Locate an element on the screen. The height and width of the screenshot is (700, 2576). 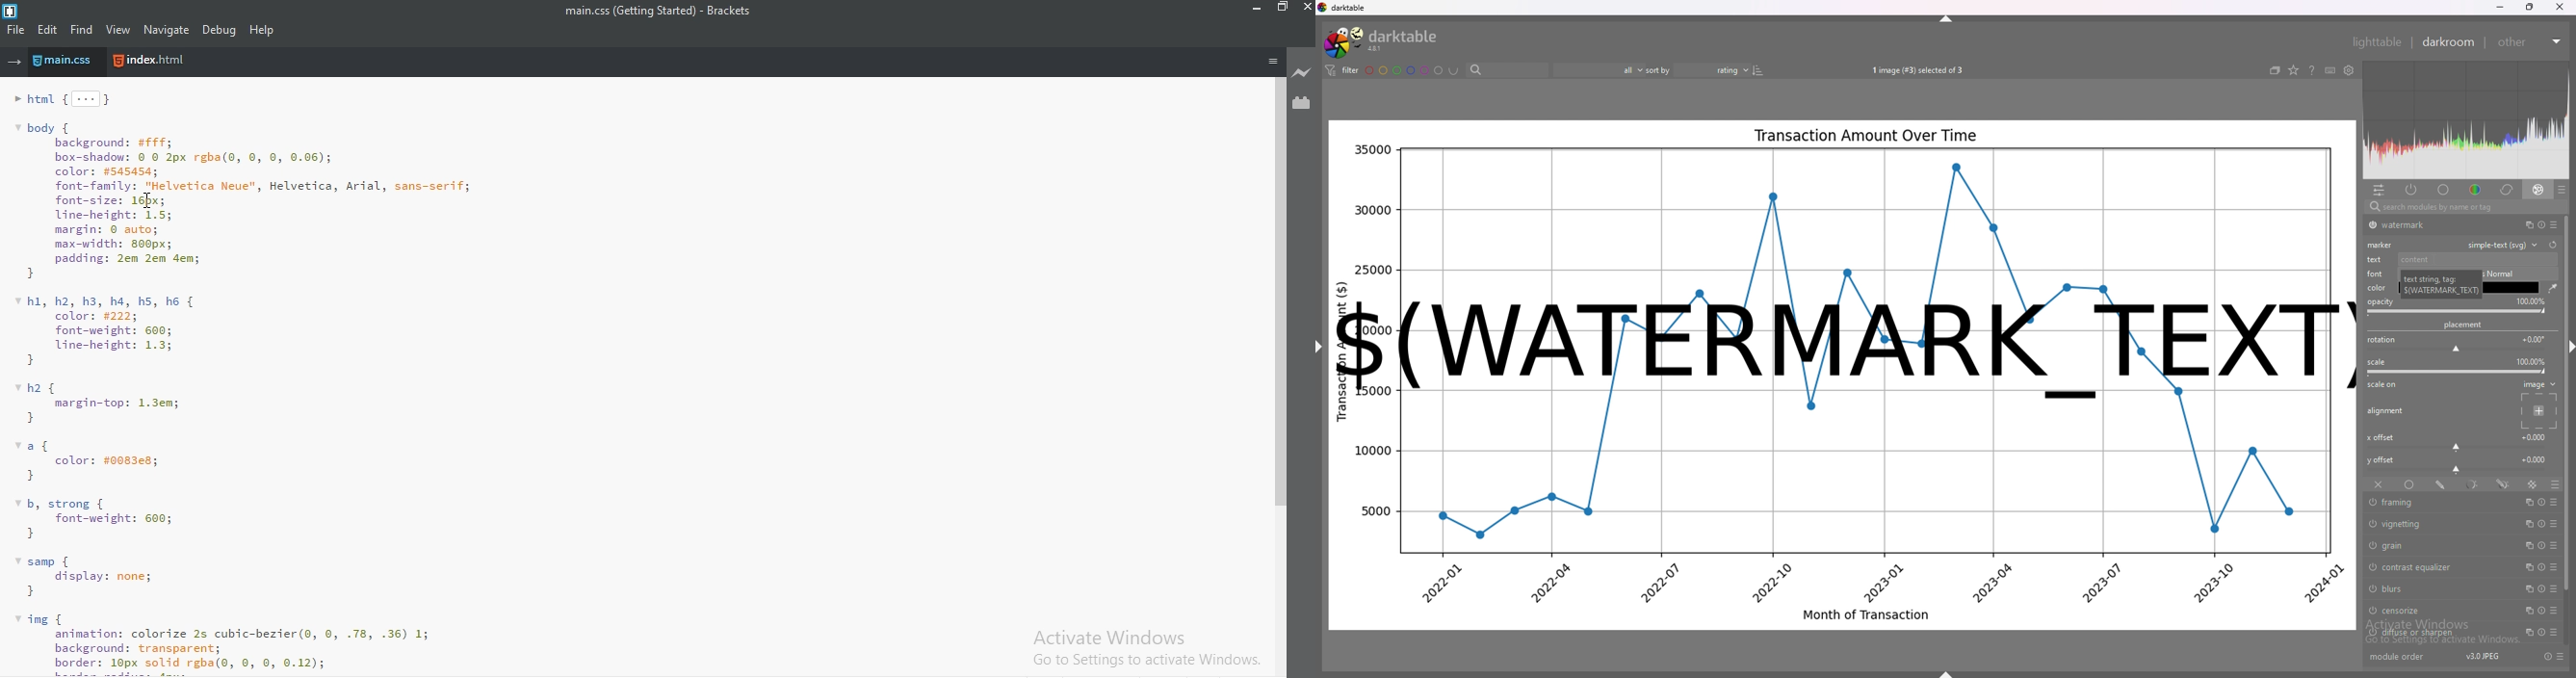
images selected is located at coordinates (1916, 70).